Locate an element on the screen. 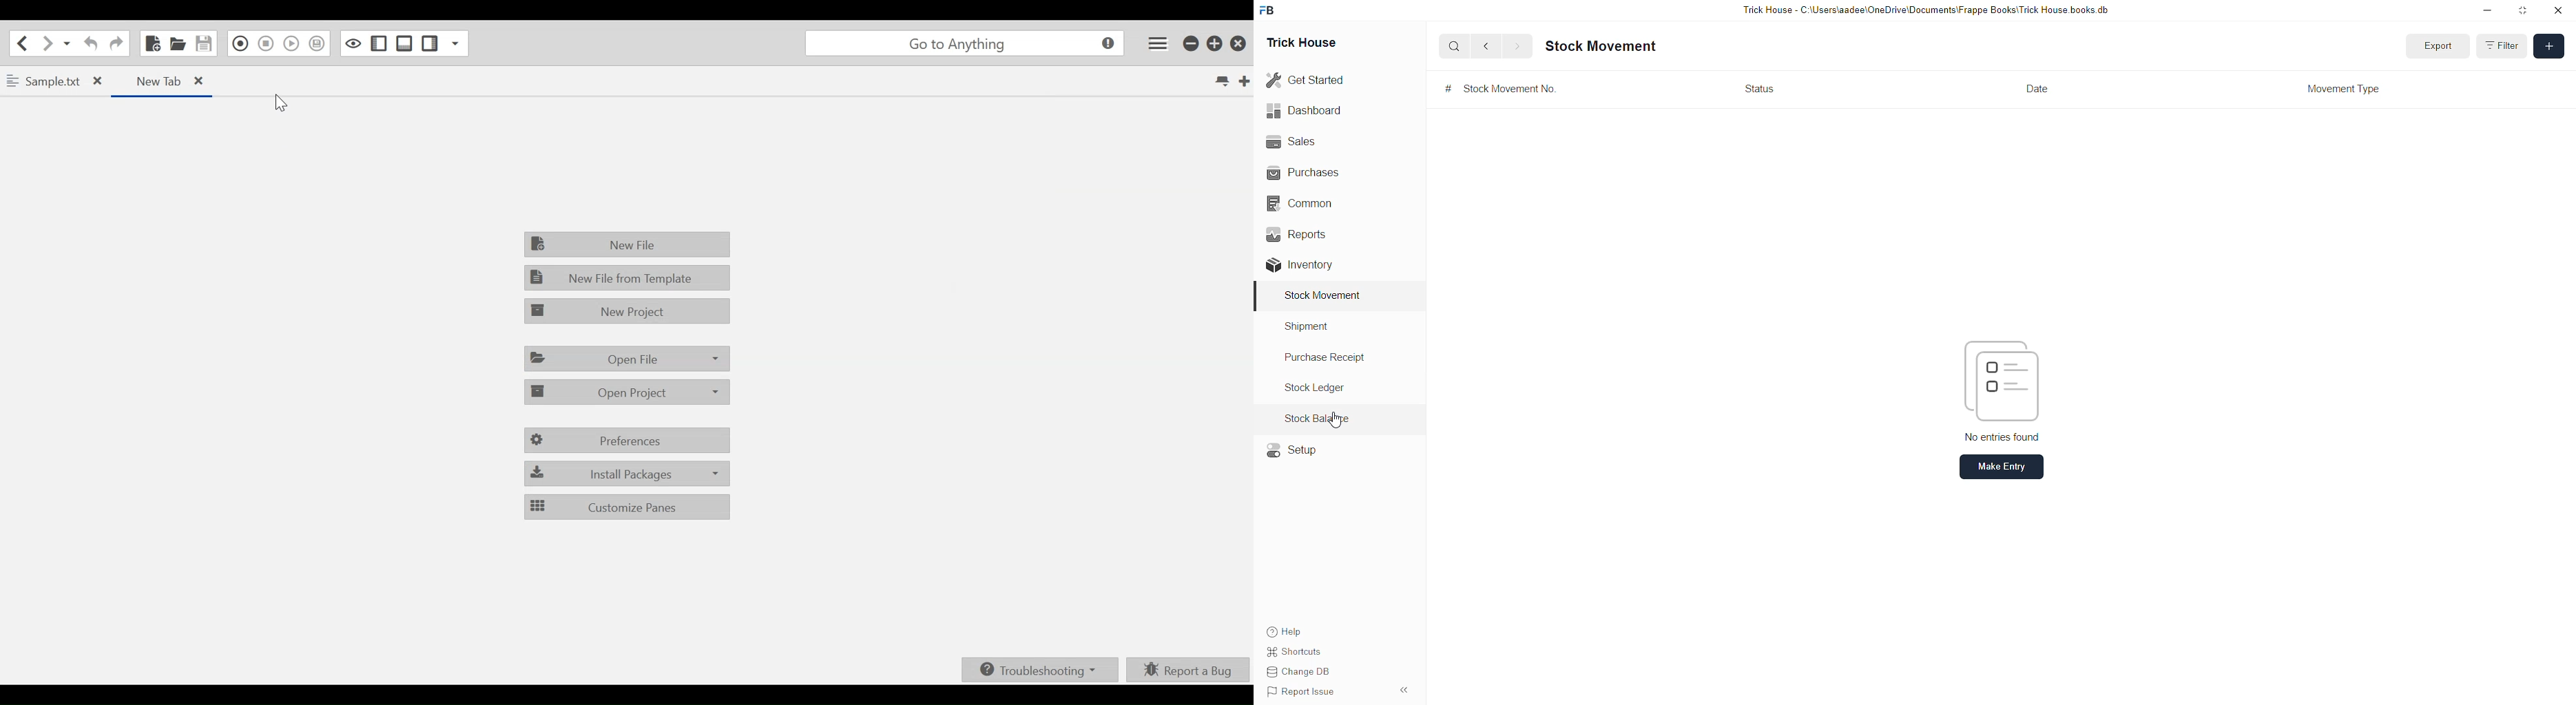  Date is located at coordinates (2041, 92).